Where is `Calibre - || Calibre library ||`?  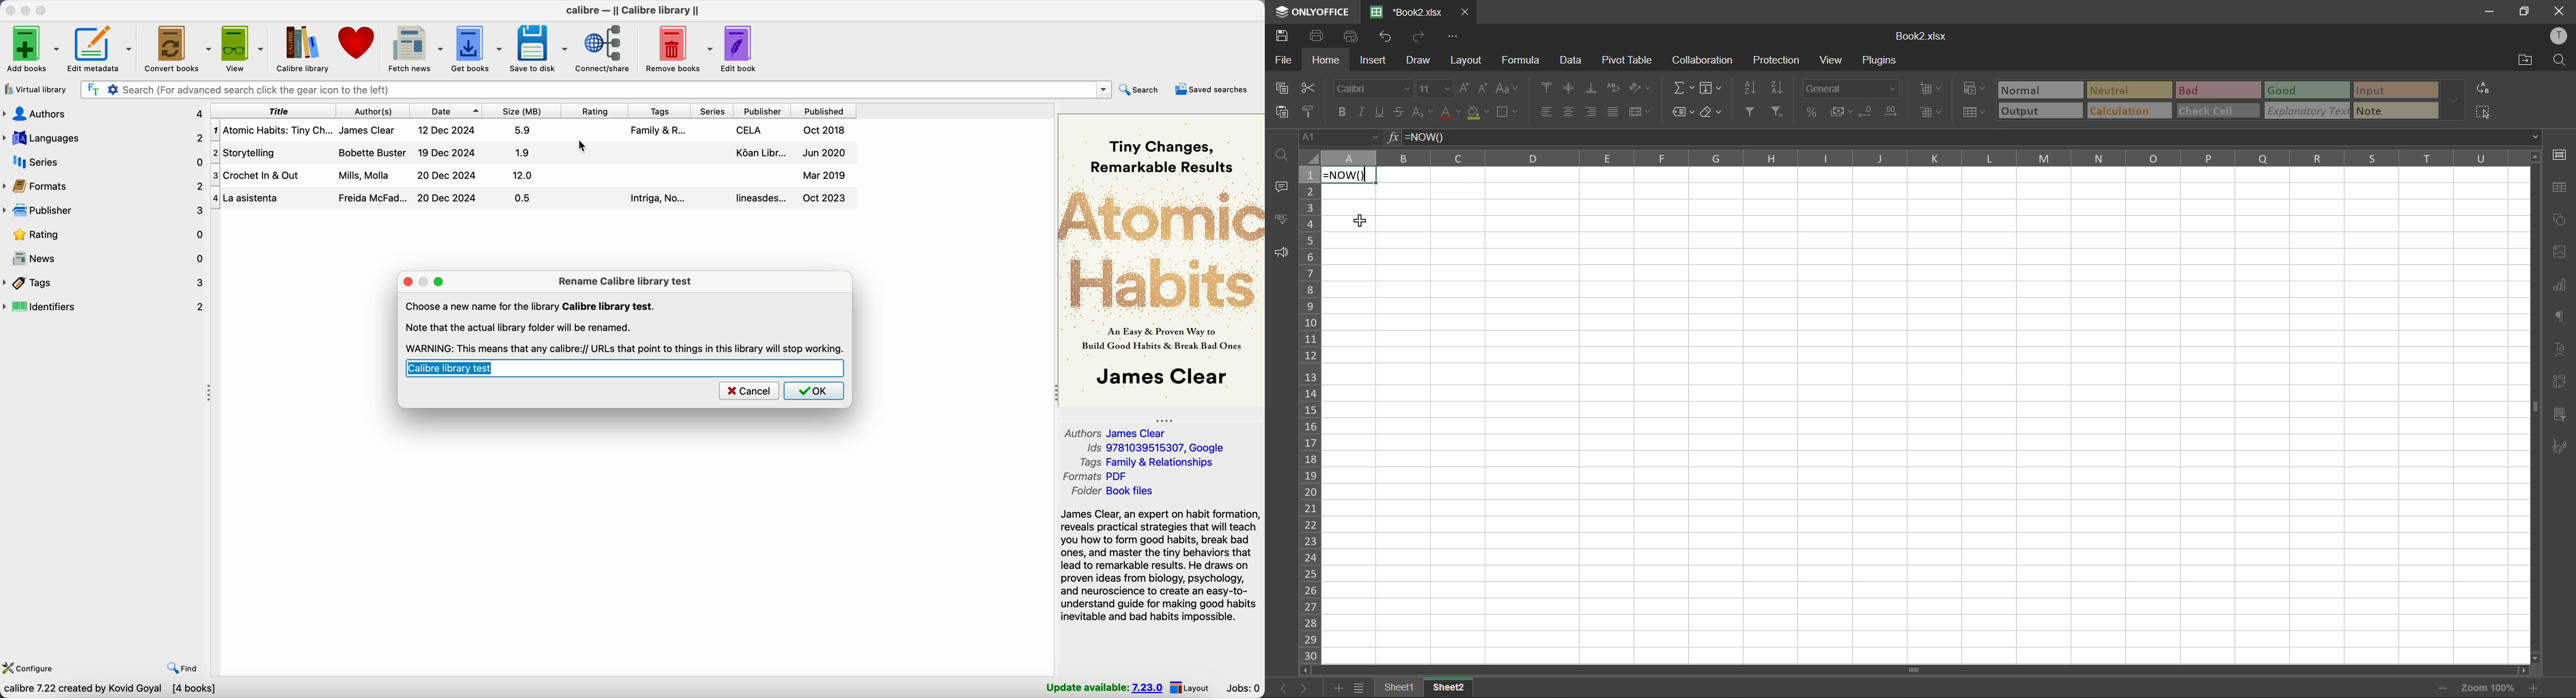
Calibre - || Calibre library || is located at coordinates (634, 9).